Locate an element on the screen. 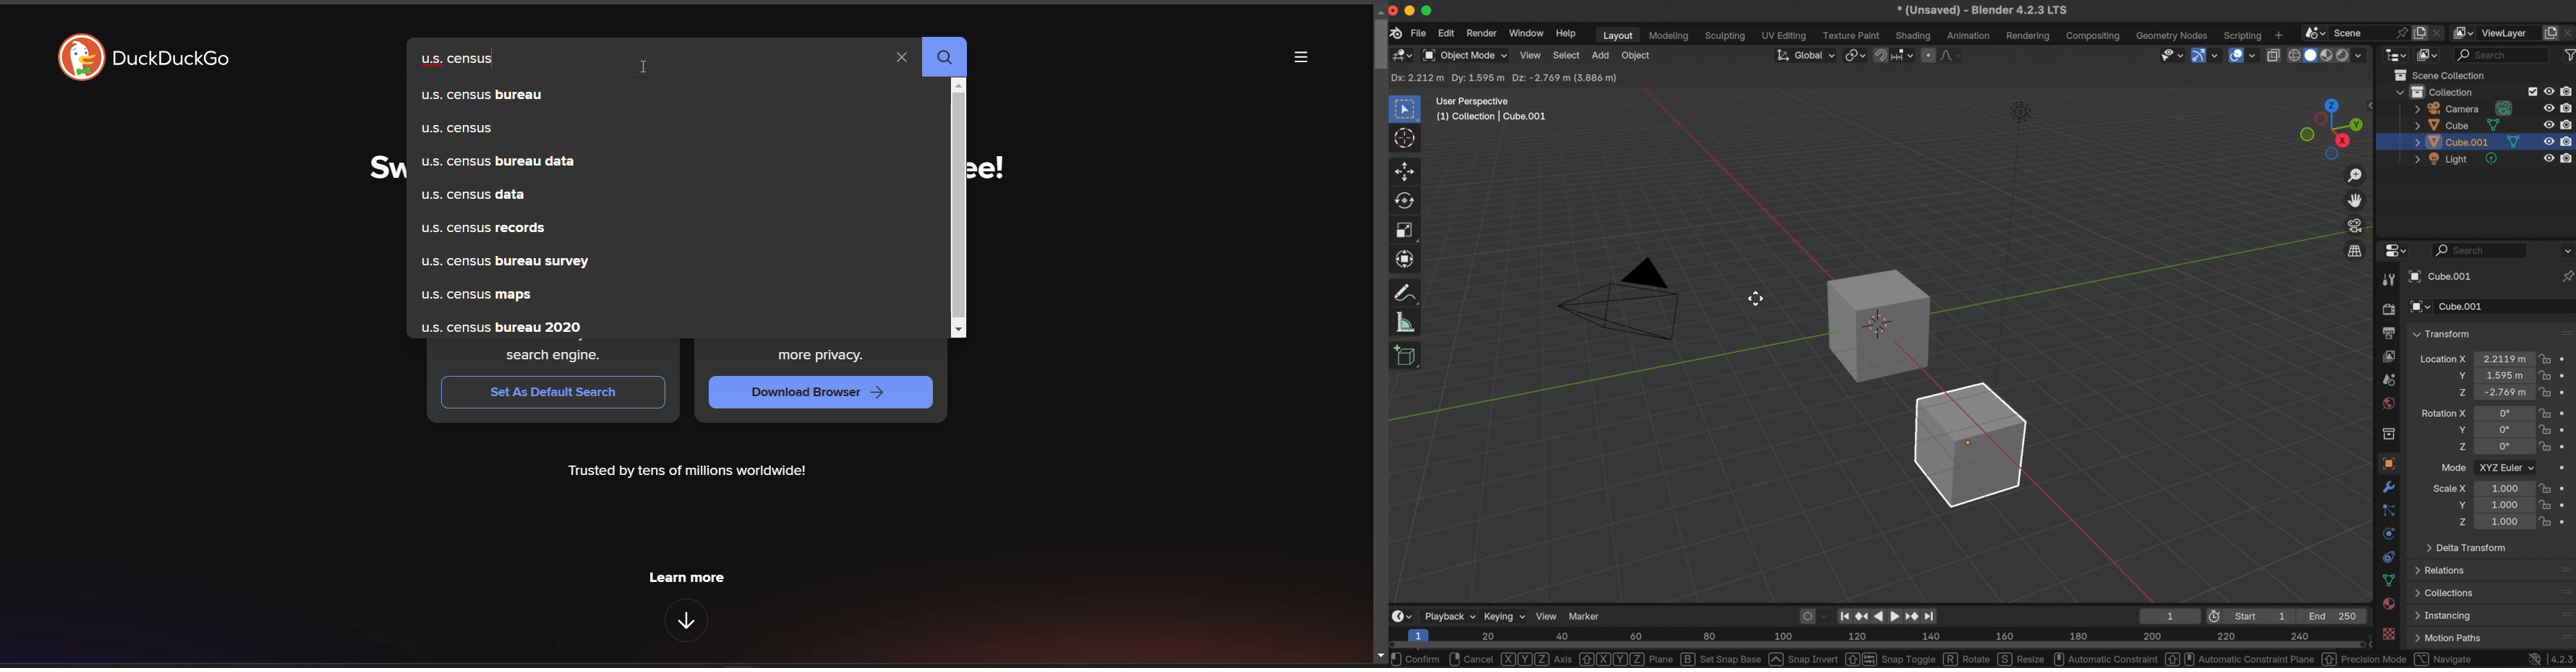 This screenshot has height=672, width=2576. filter icon is located at coordinates (2568, 54).